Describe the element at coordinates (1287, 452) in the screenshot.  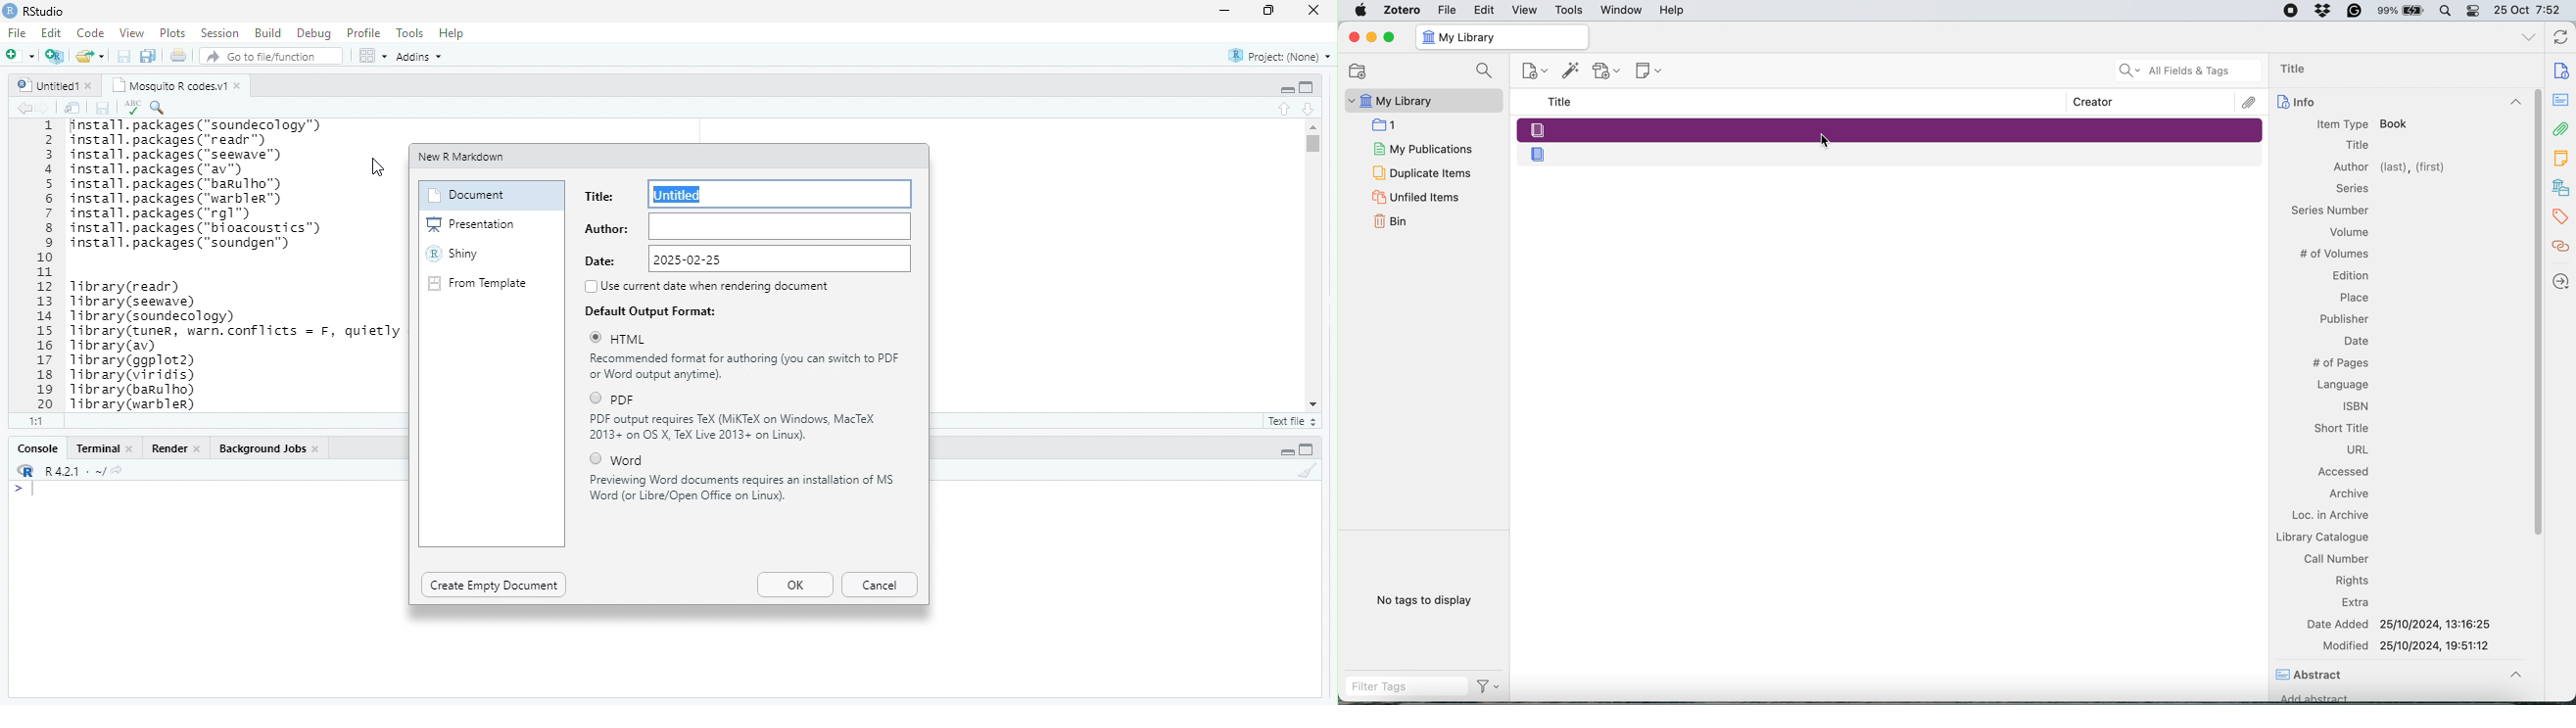
I see `Collapse` at that location.